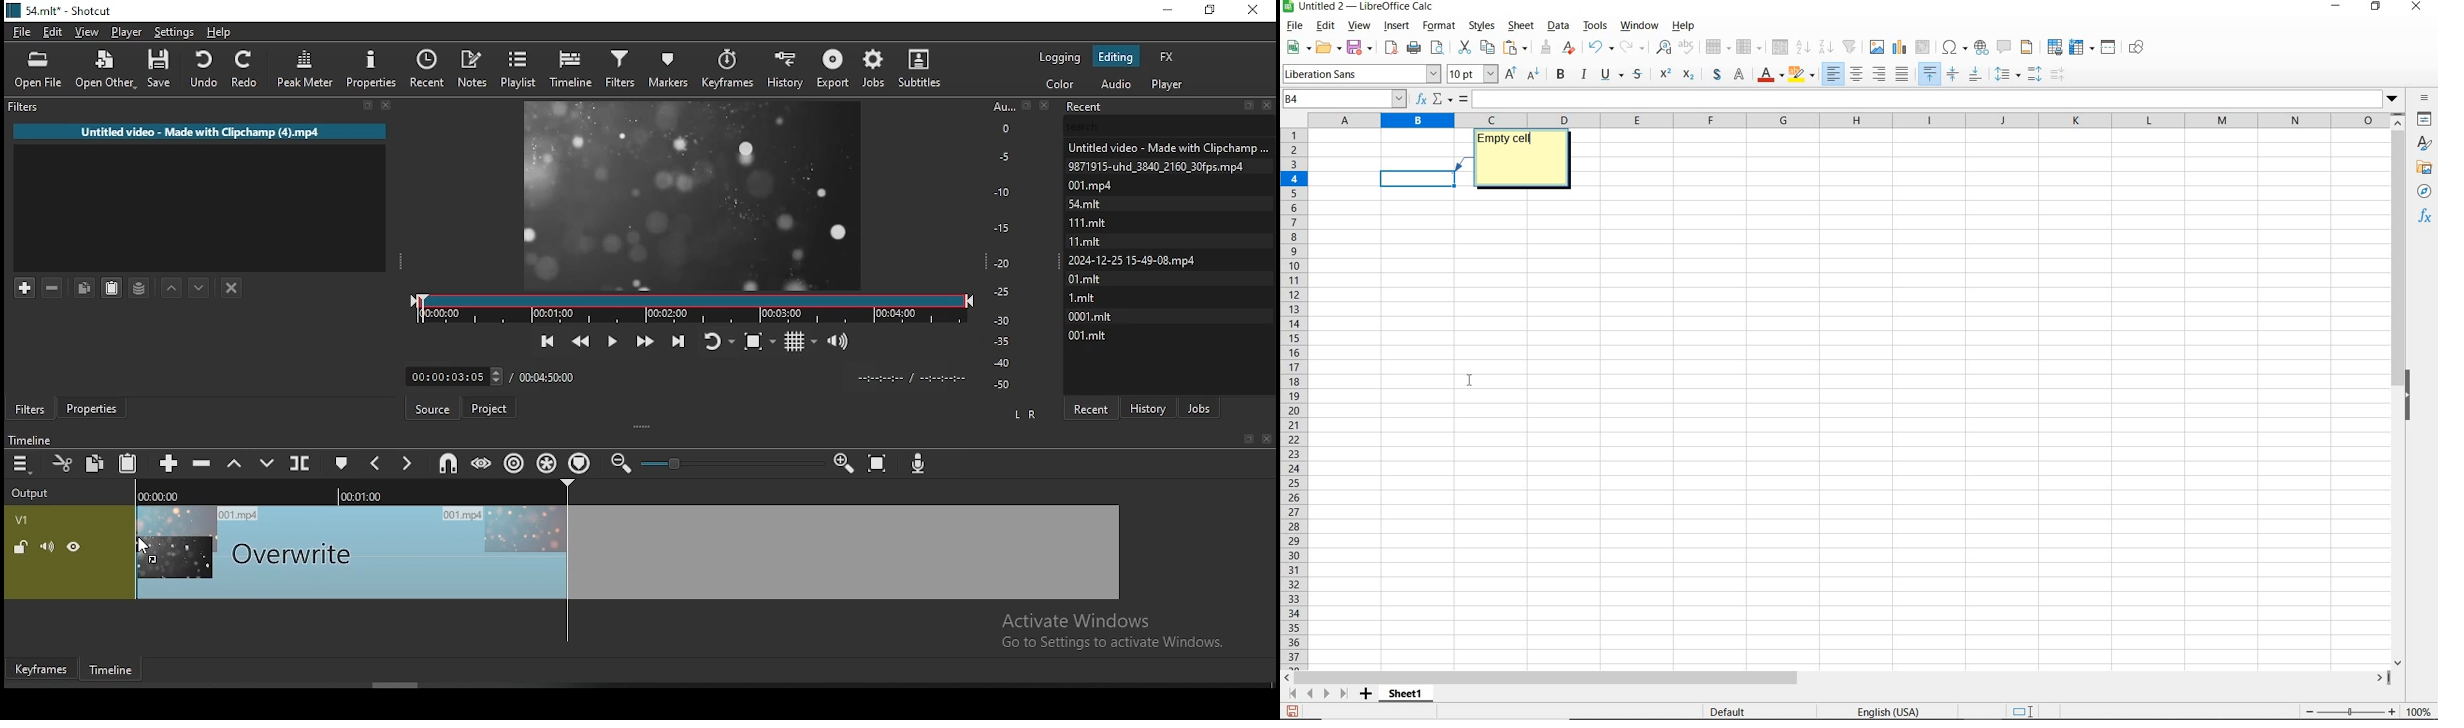 The image size is (2464, 728). I want to click on cursor, so click(1537, 139).